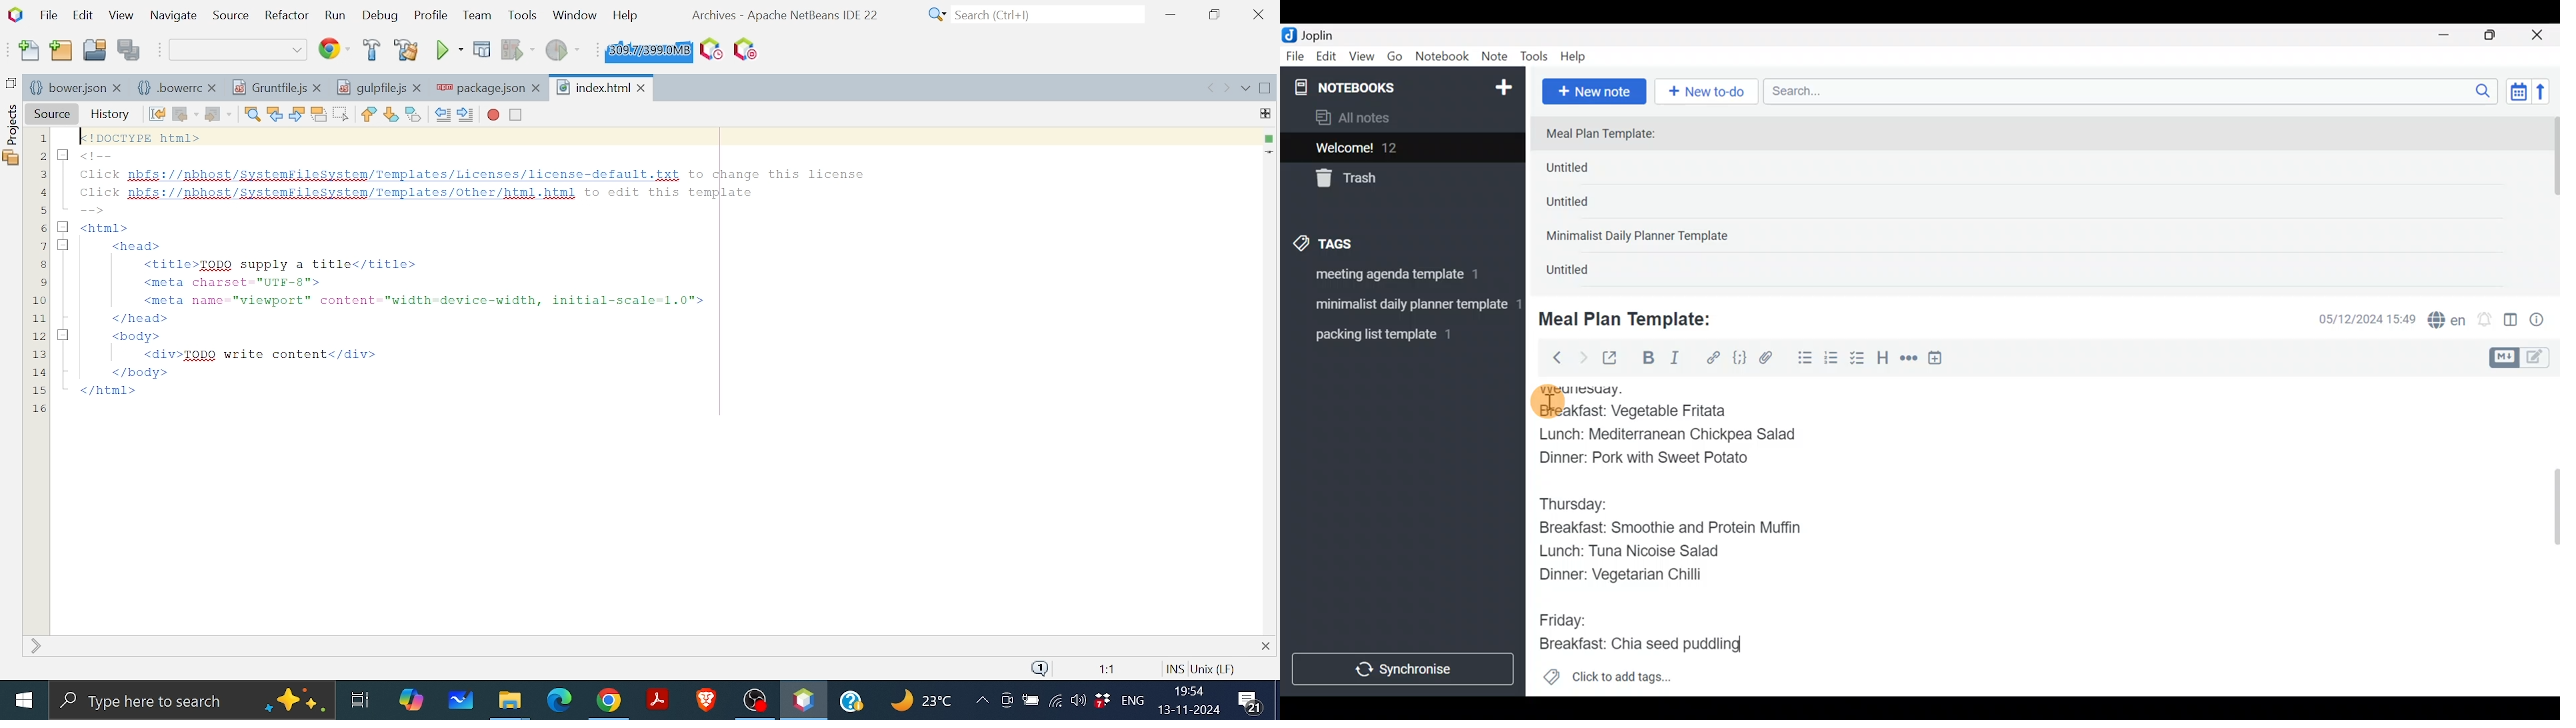 This screenshot has width=2576, height=728. I want to click on New to-do, so click(1709, 93).